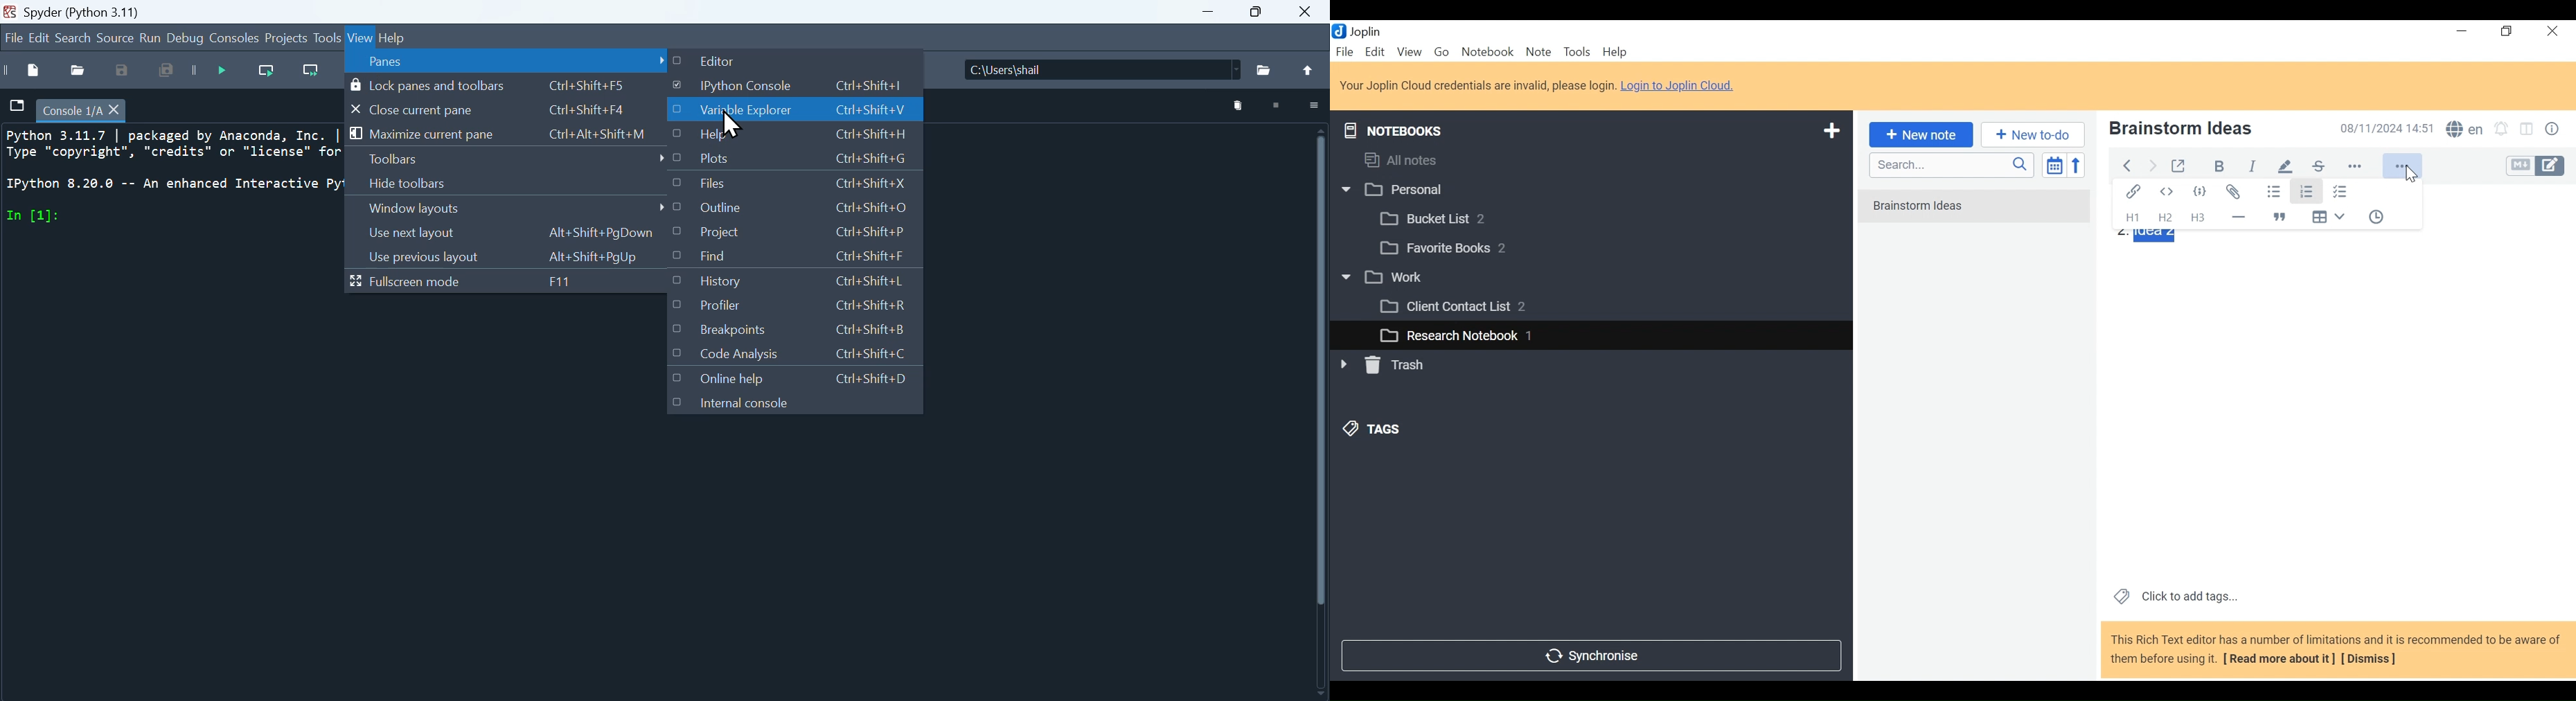 The image size is (2576, 728). Describe the element at coordinates (2326, 217) in the screenshot. I see `Insert Table` at that location.